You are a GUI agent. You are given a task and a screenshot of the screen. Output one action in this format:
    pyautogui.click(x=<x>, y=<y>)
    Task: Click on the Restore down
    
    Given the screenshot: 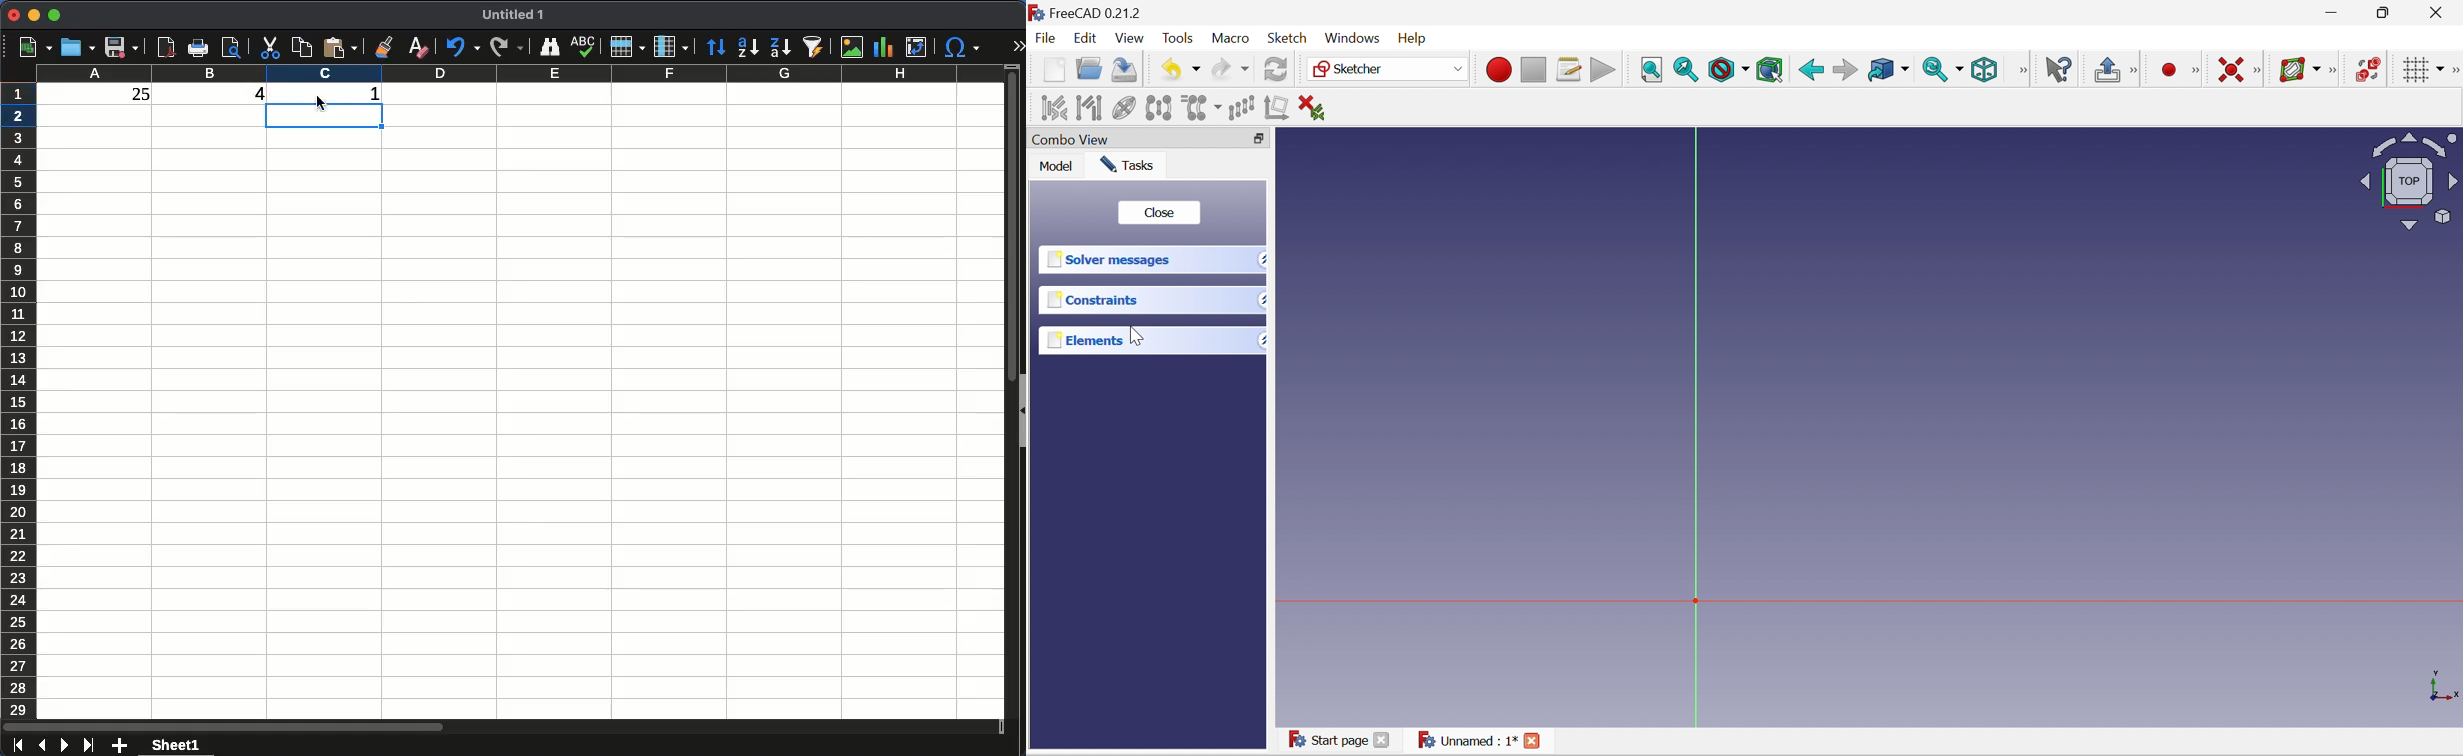 What is the action you would take?
    pyautogui.click(x=1262, y=138)
    